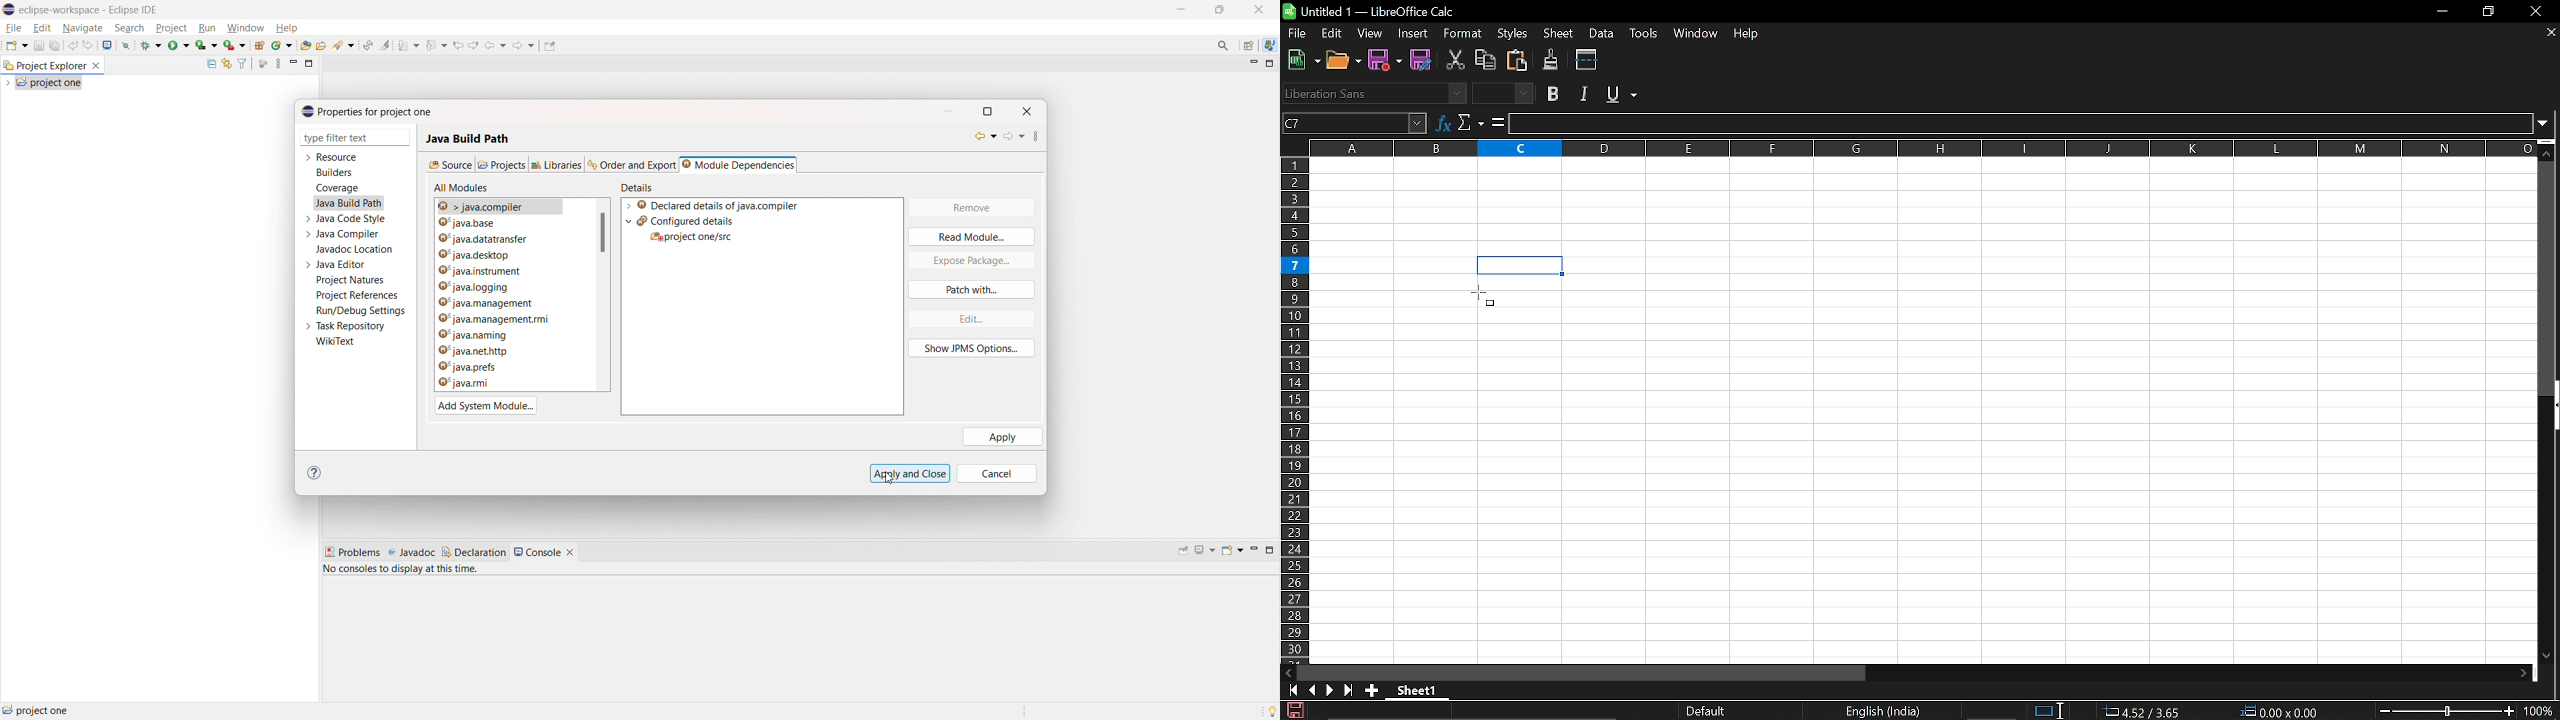  I want to click on new, so click(16, 45).